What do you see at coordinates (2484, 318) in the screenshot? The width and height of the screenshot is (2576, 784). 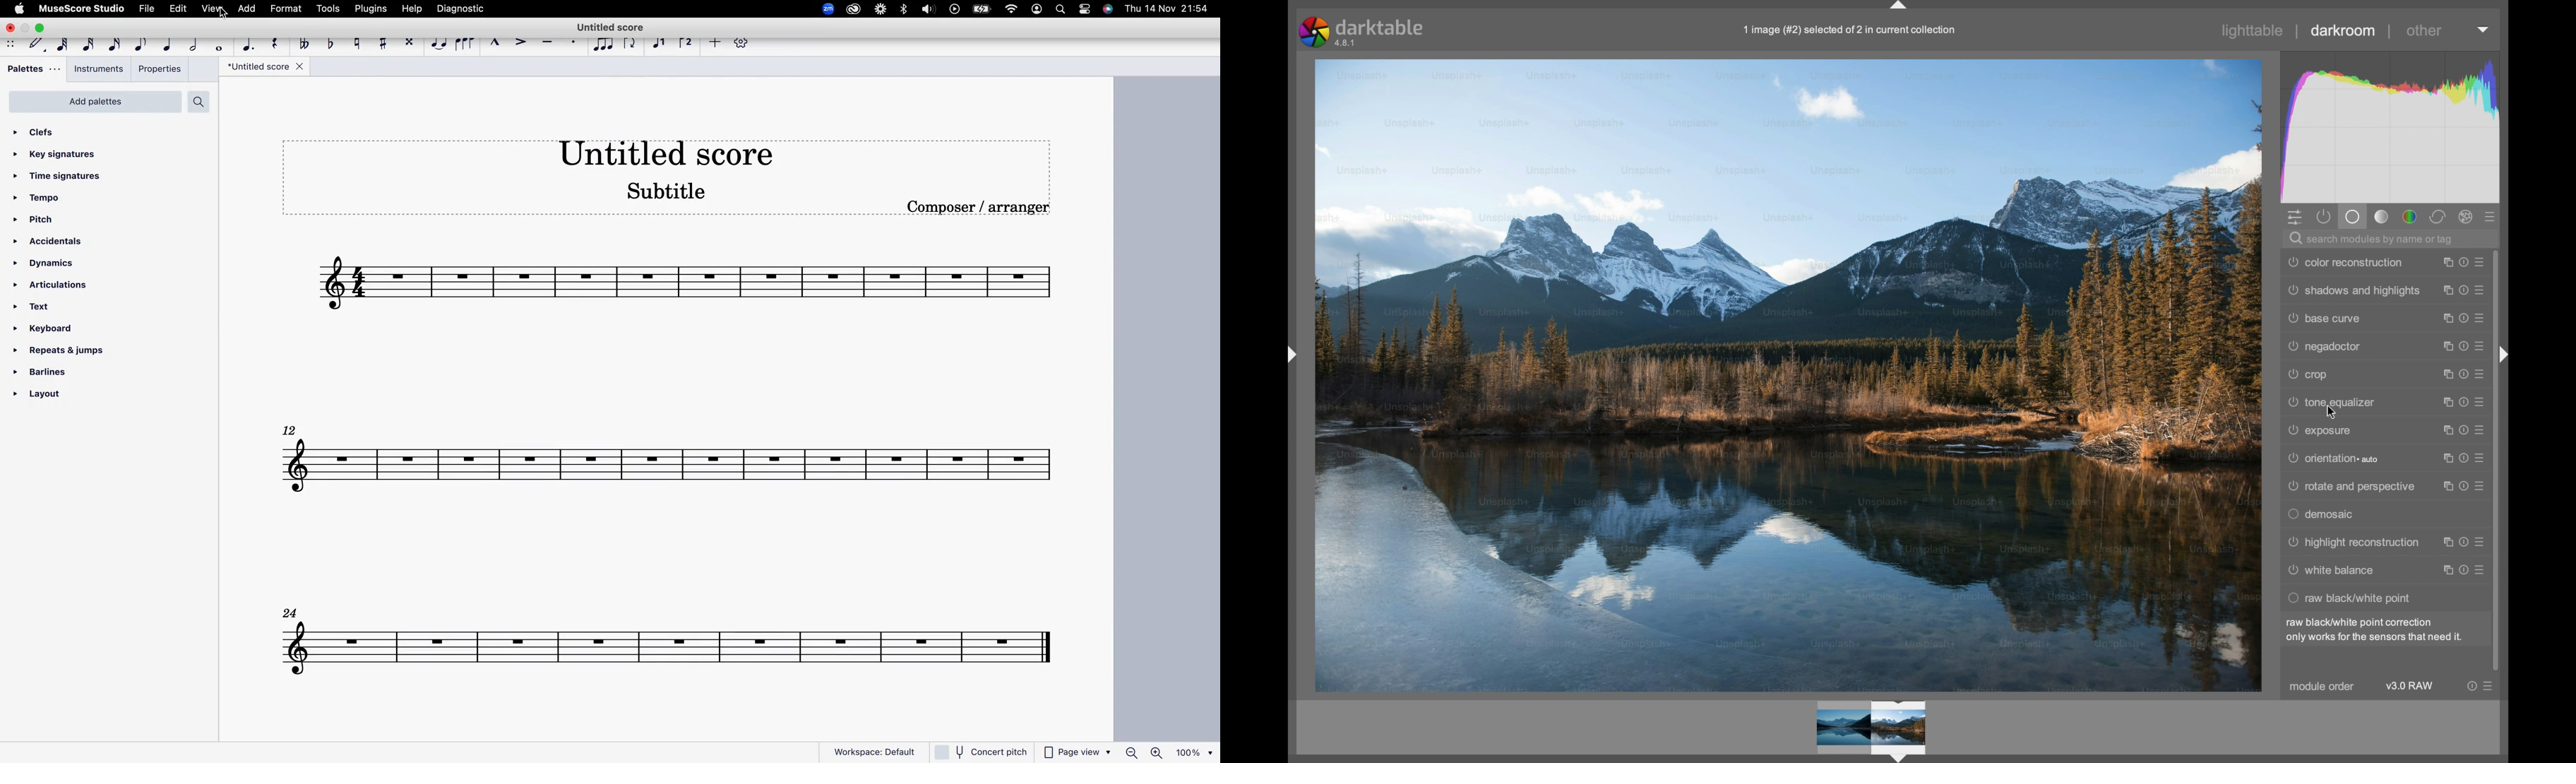 I see `presets` at bounding box center [2484, 318].